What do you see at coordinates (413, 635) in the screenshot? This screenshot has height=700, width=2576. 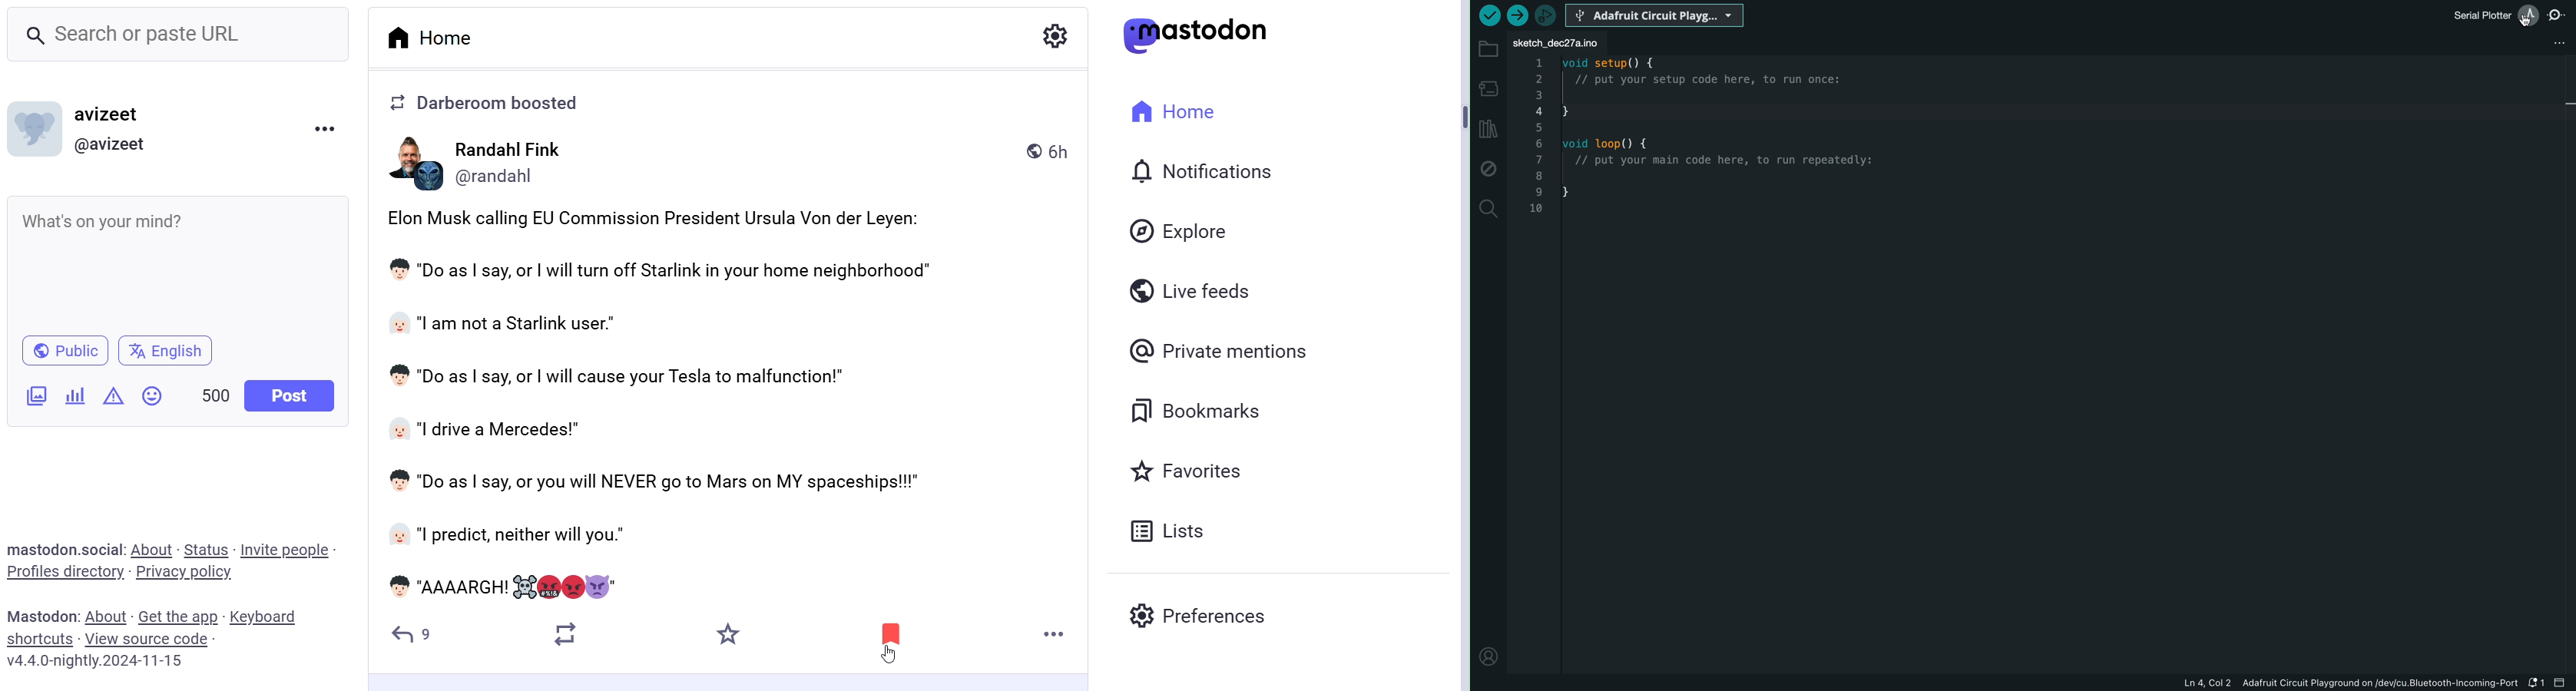 I see `Reply` at bounding box center [413, 635].